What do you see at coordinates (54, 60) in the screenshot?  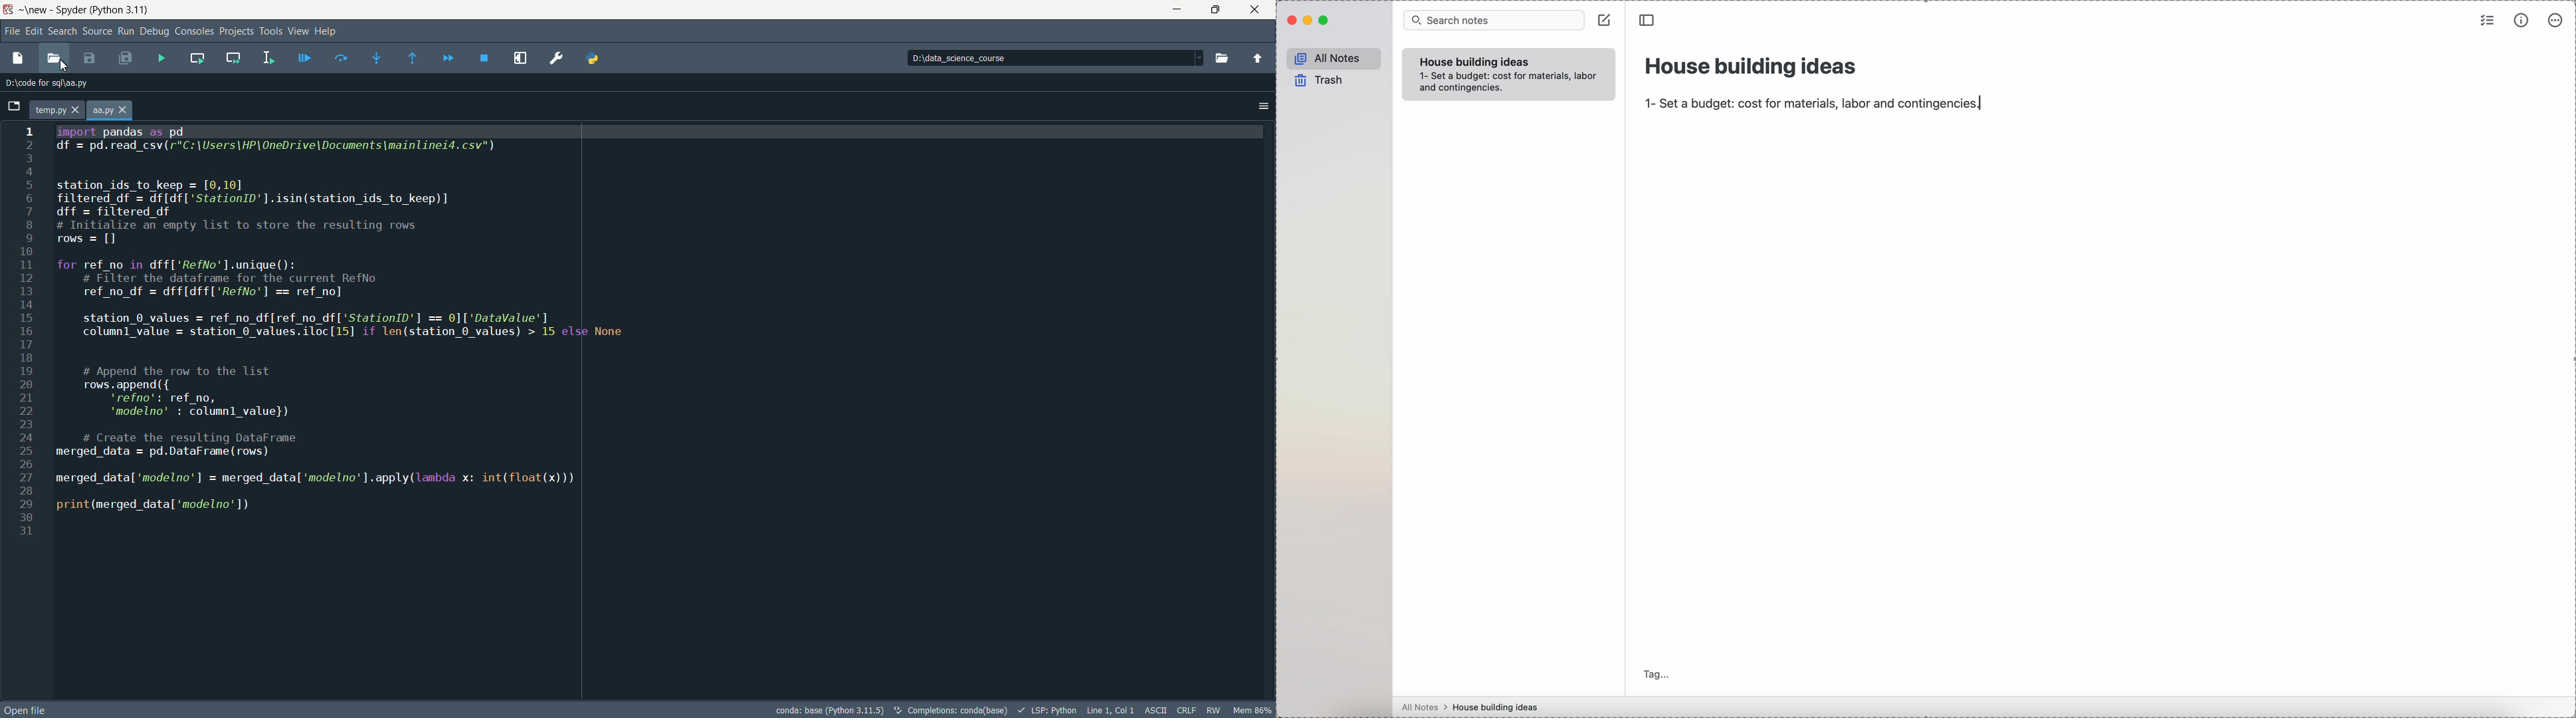 I see `open file` at bounding box center [54, 60].